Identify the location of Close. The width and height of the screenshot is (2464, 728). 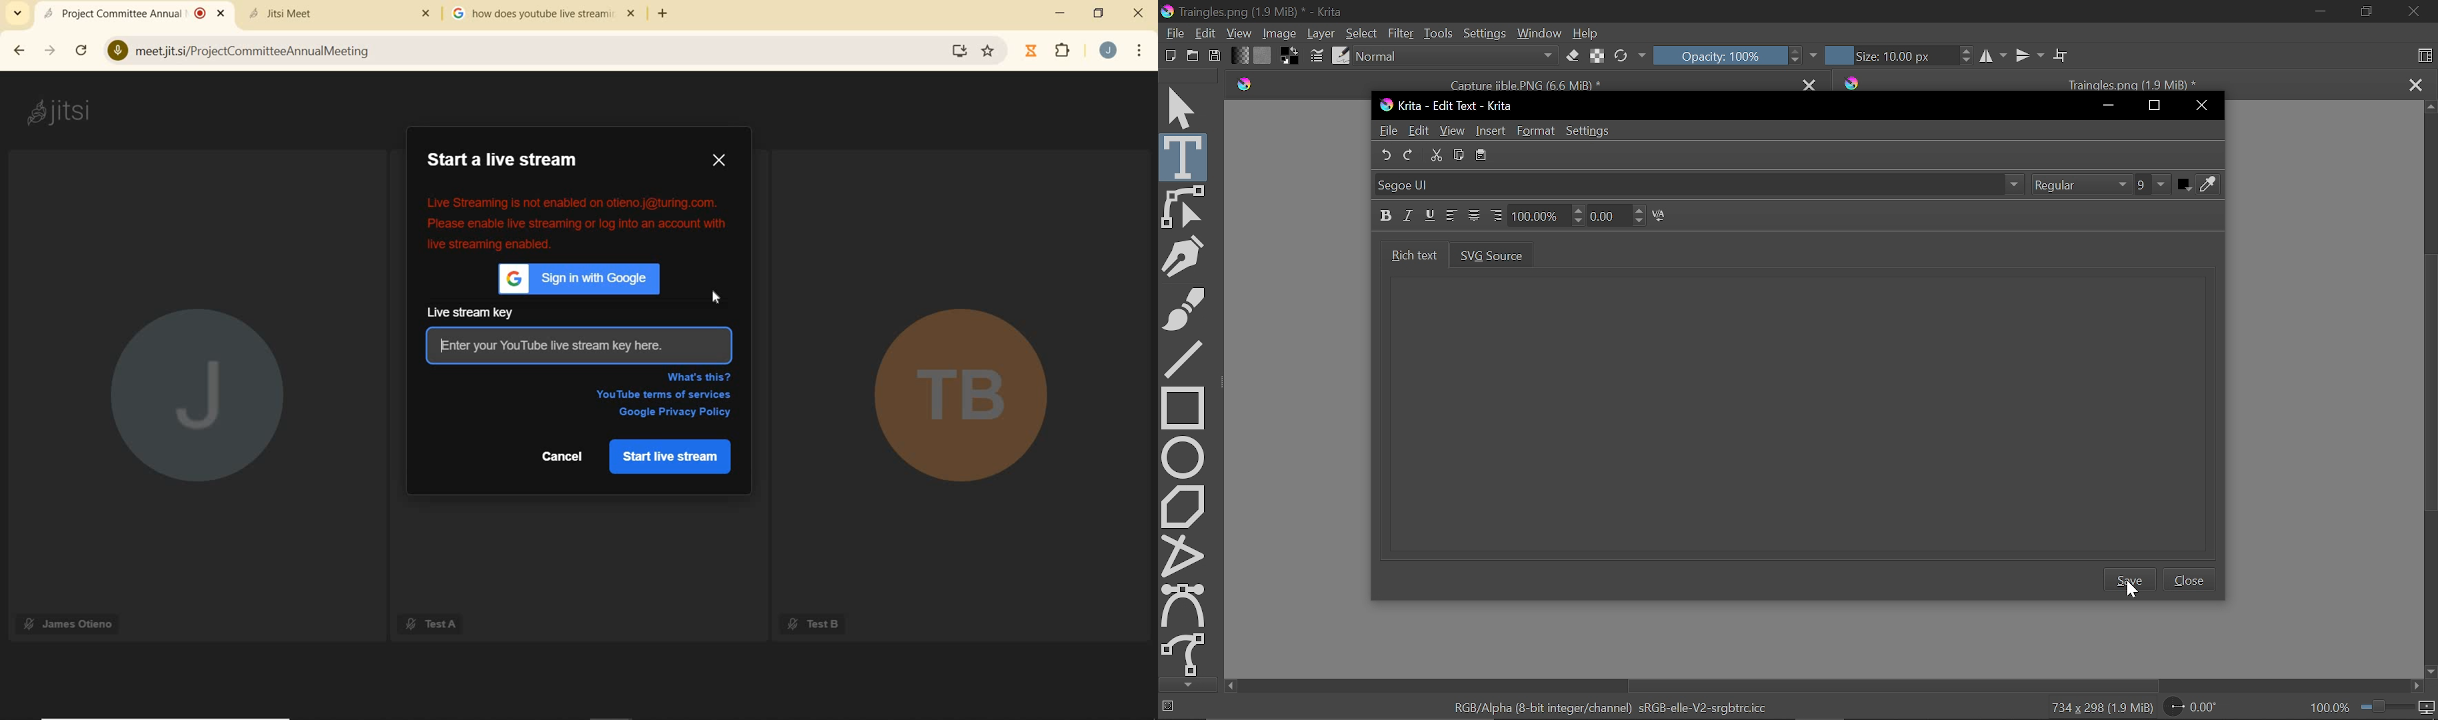
(2204, 105).